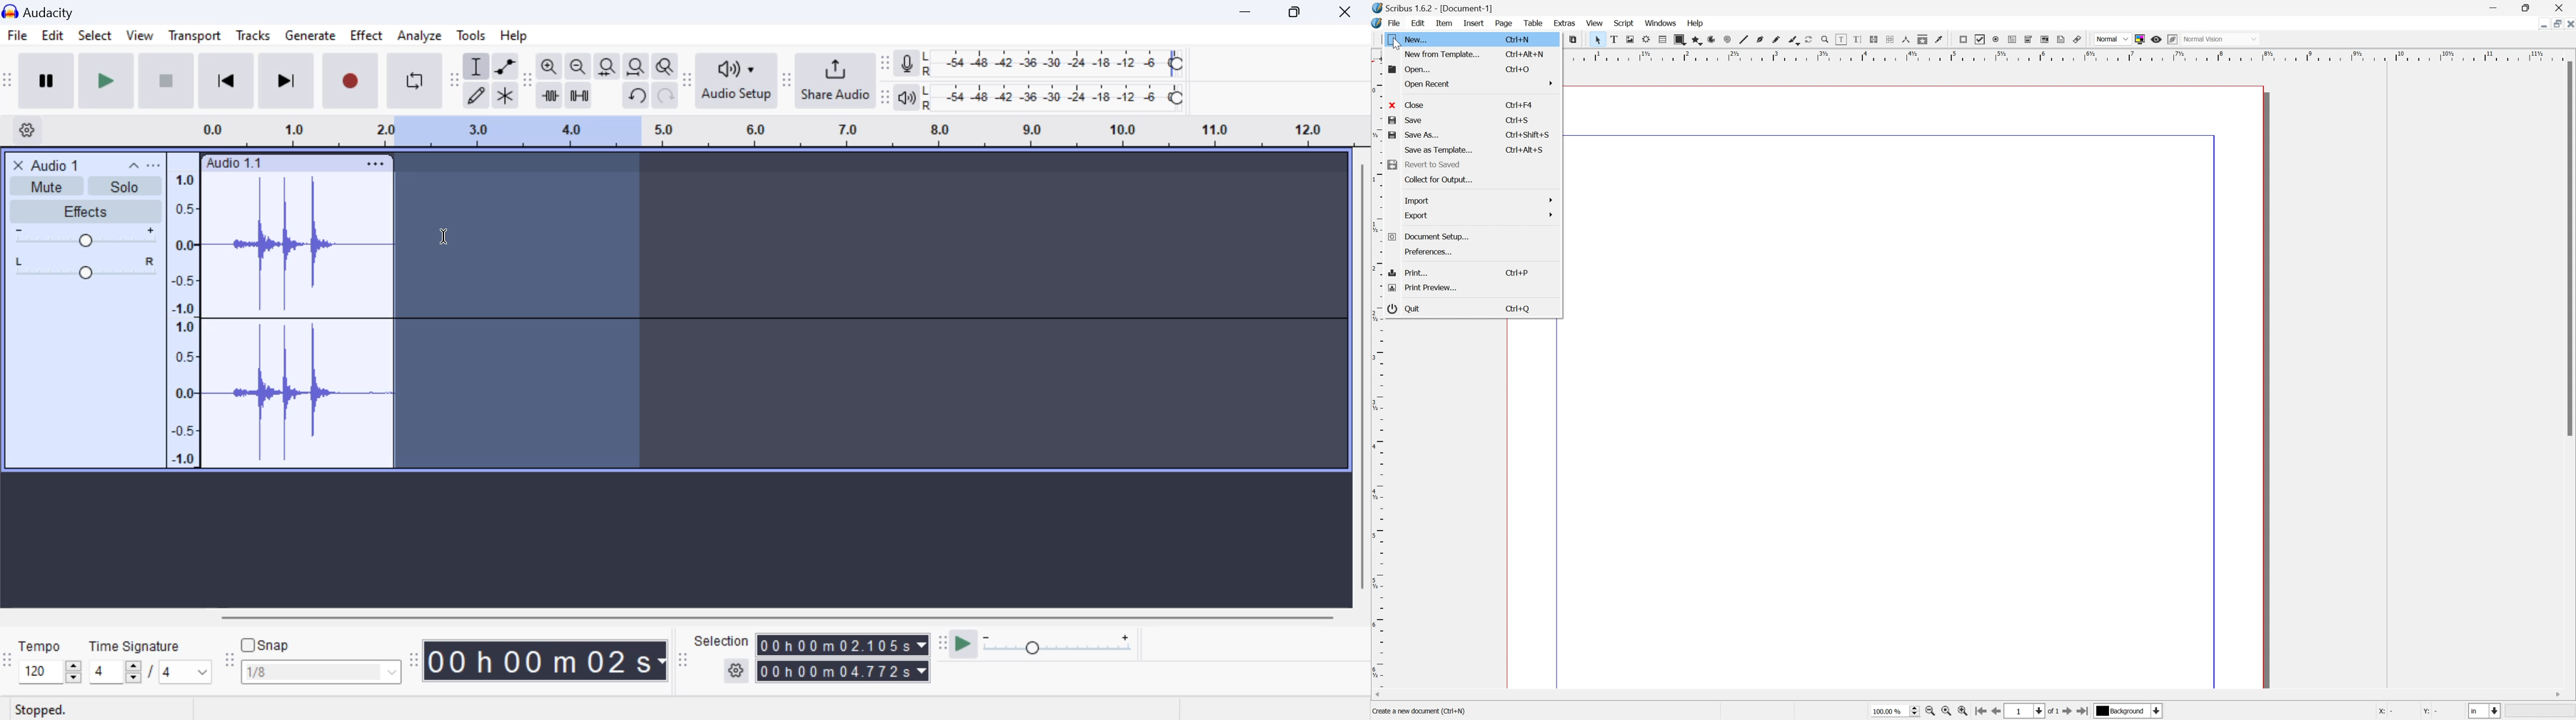 Image resolution: width=2576 pixels, height=728 pixels. Describe the element at coordinates (517, 35) in the screenshot. I see `Help` at that location.